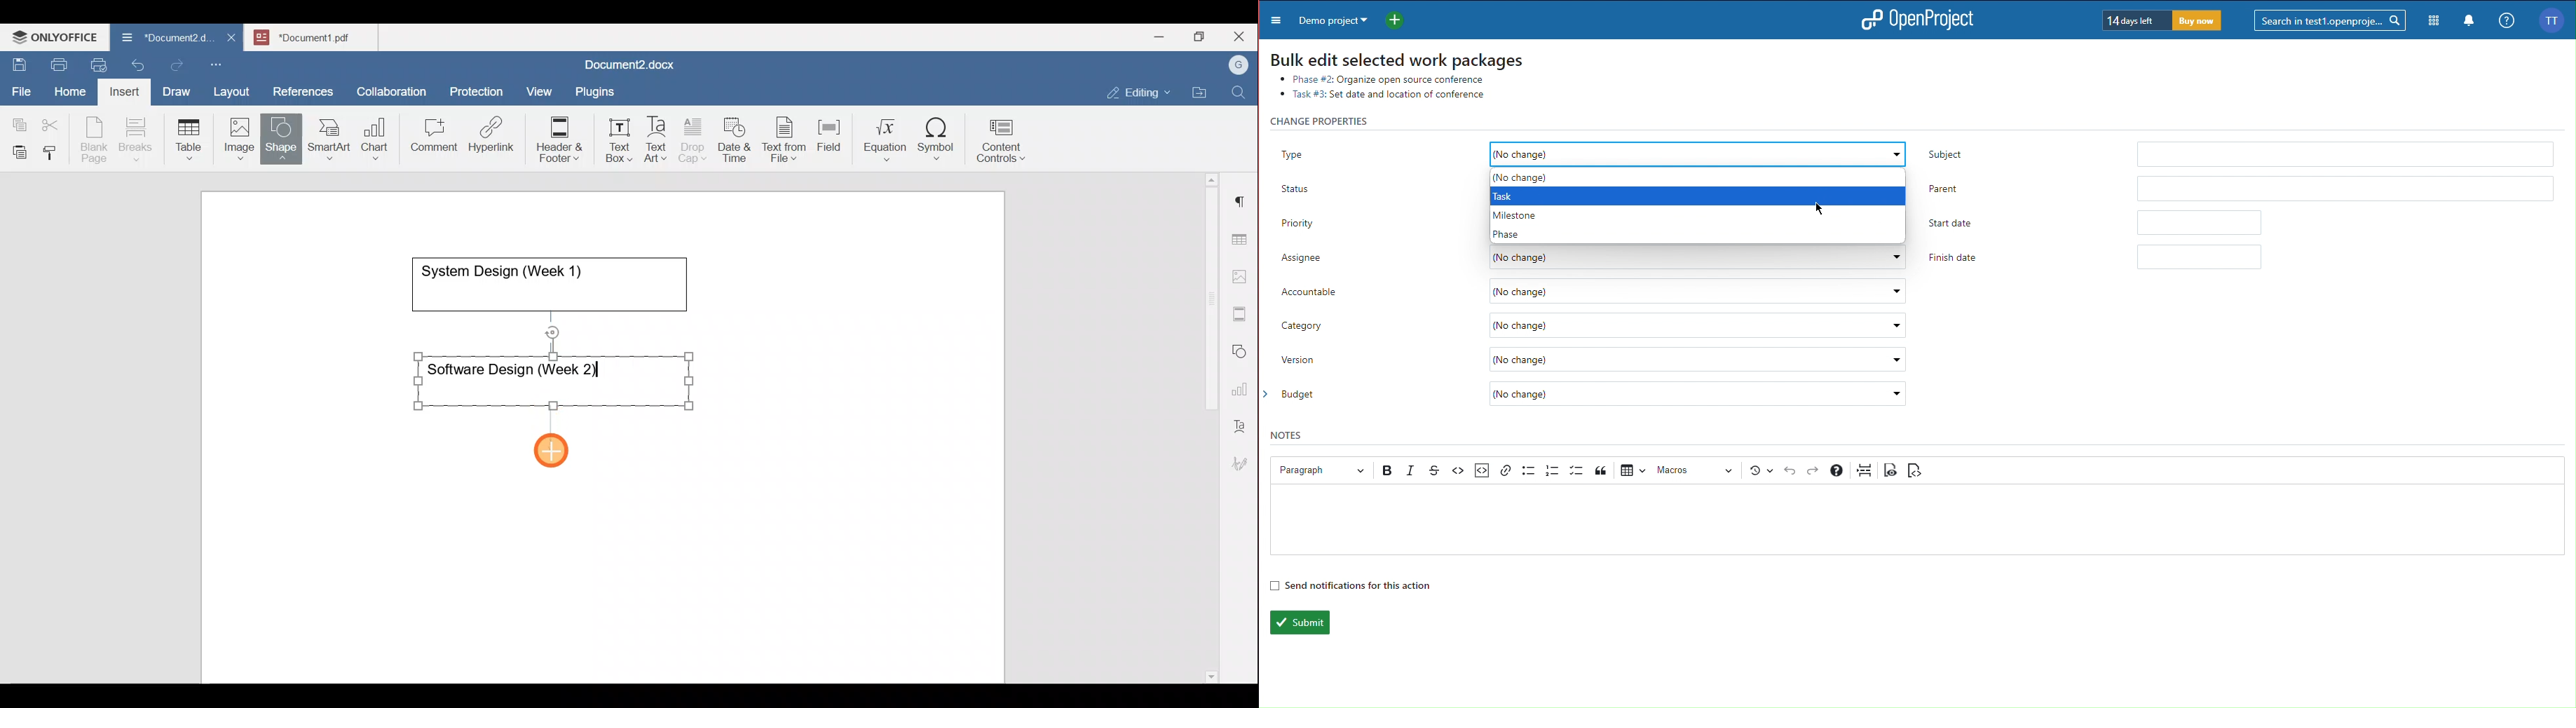 The height and width of the screenshot is (728, 2576). What do you see at coordinates (2163, 20) in the screenshot?
I see `Trial timer` at bounding box center [2163, 20].